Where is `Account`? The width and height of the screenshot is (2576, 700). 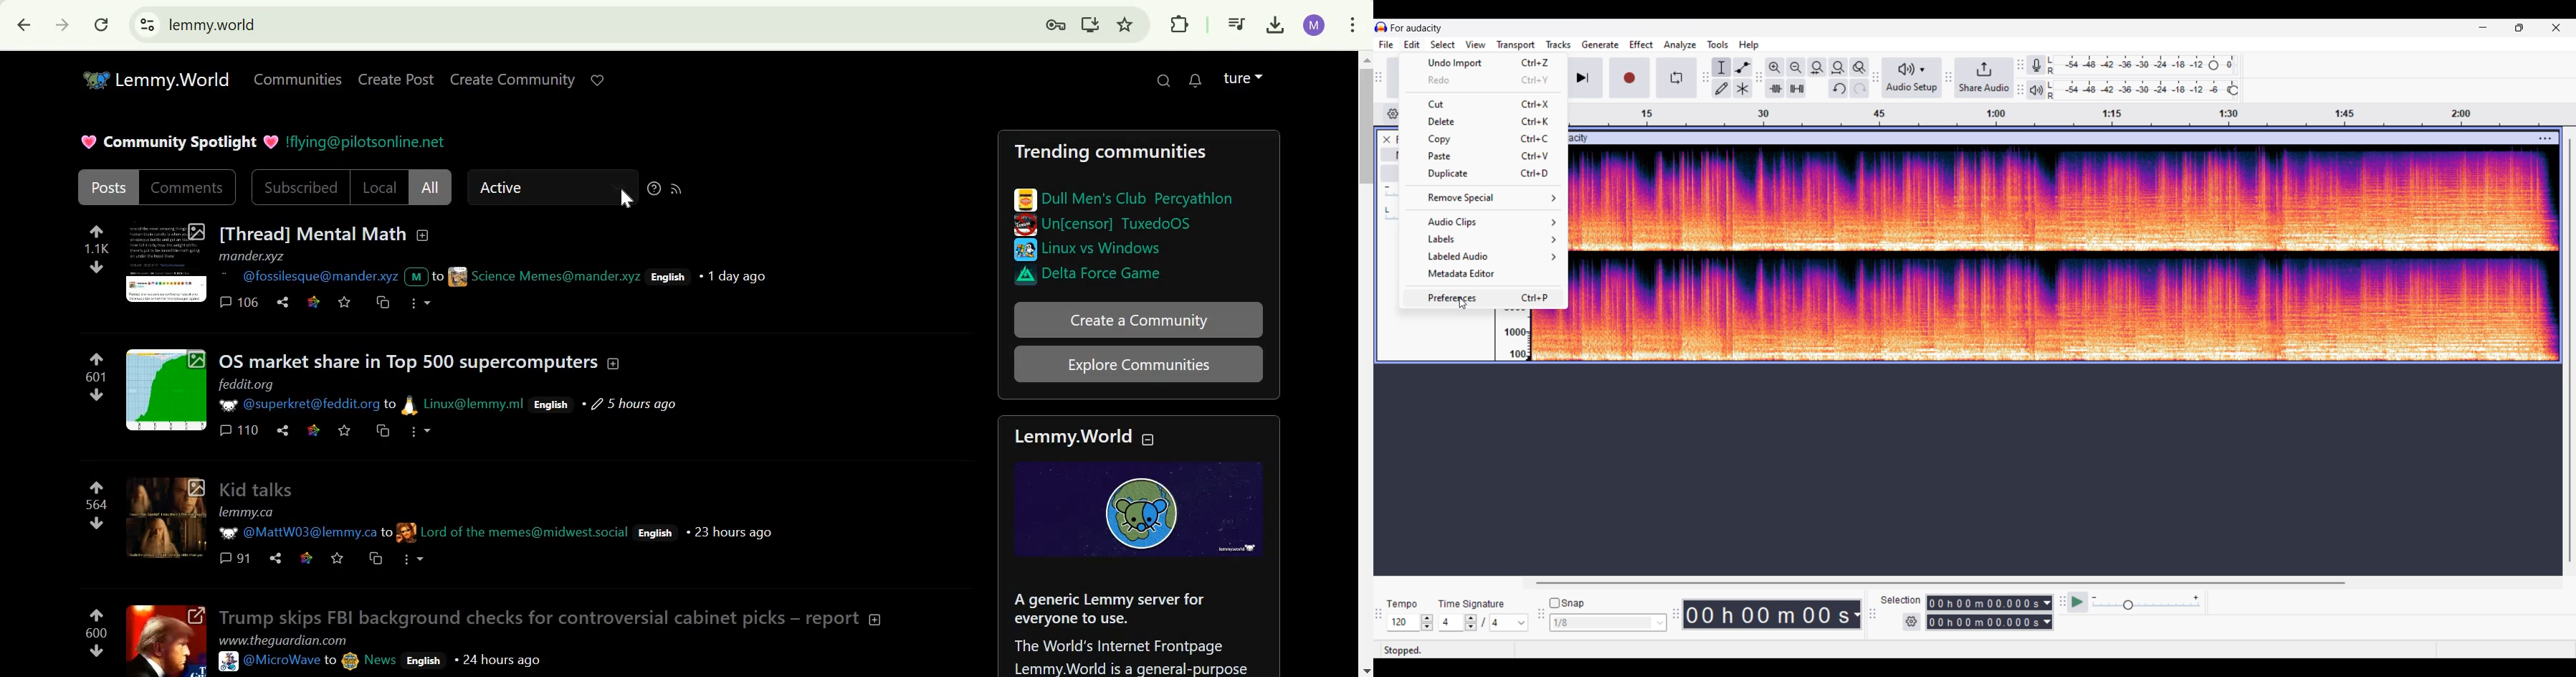
Account is located at coordinates (1242, 78).